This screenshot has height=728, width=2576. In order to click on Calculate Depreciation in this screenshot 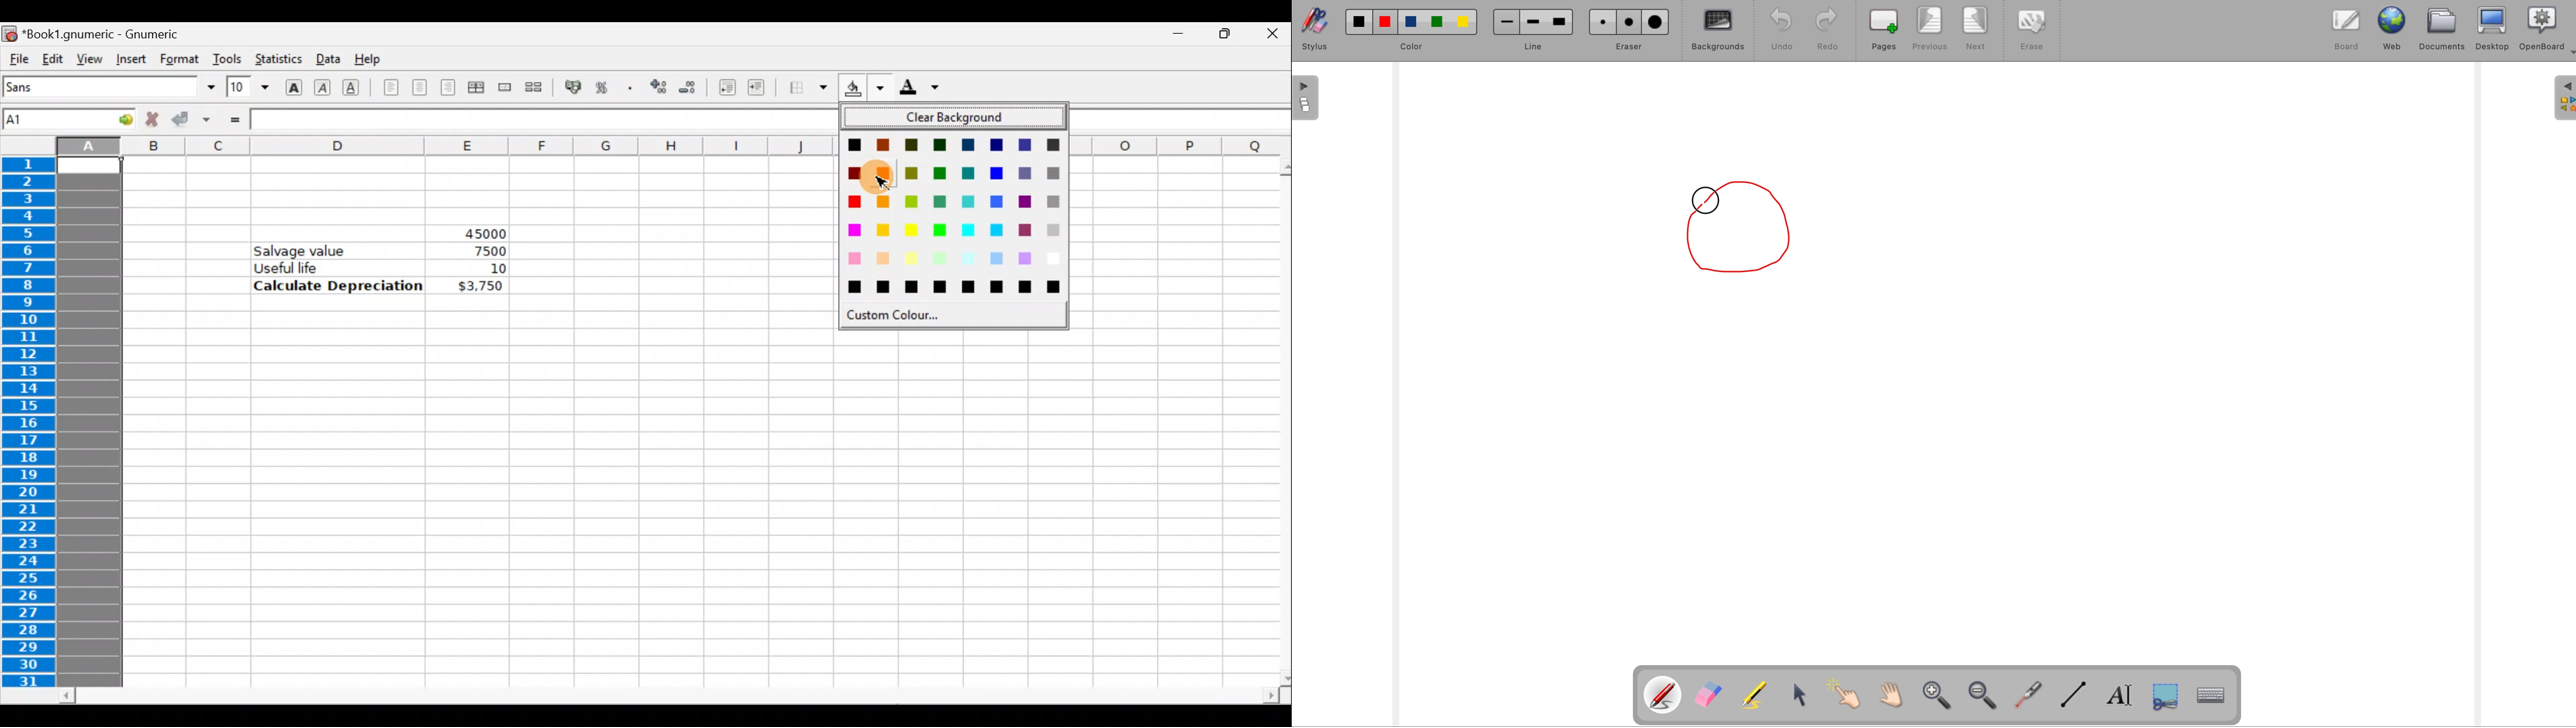, I will do `click(338, 285)`.